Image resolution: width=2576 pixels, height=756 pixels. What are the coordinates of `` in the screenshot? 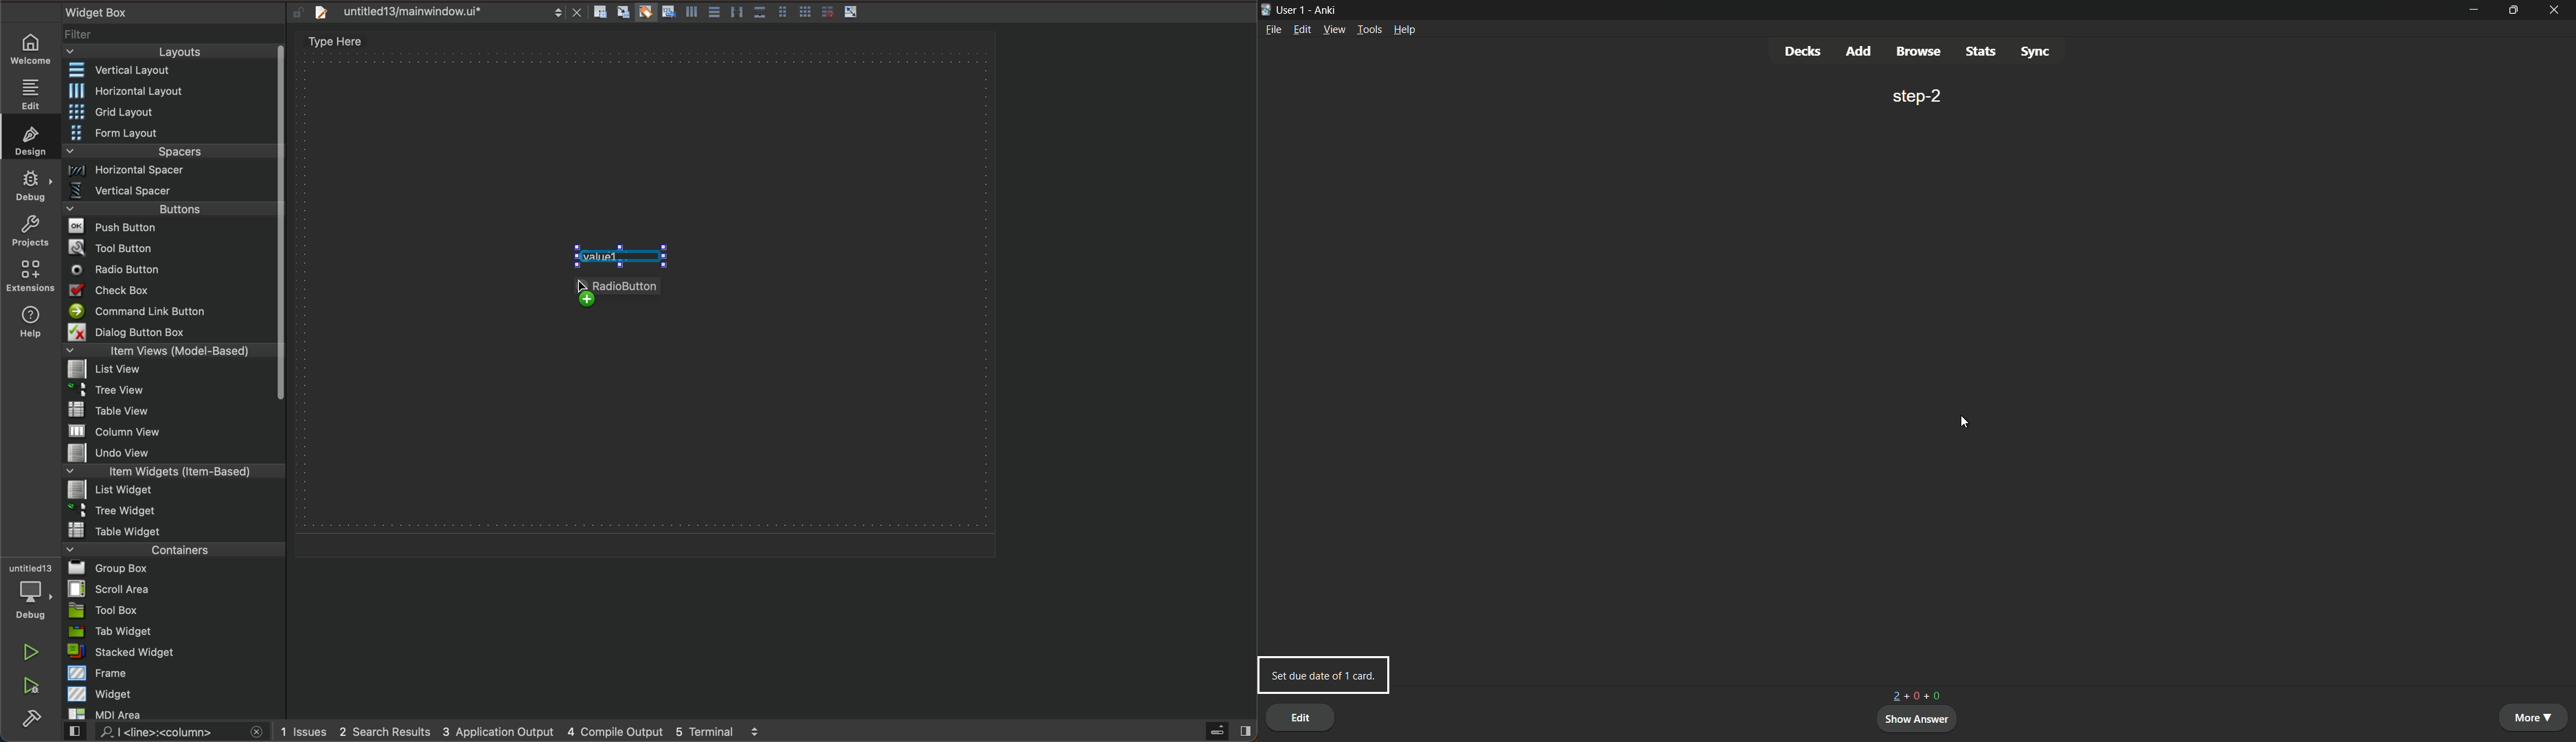 It's located at (806, 13).